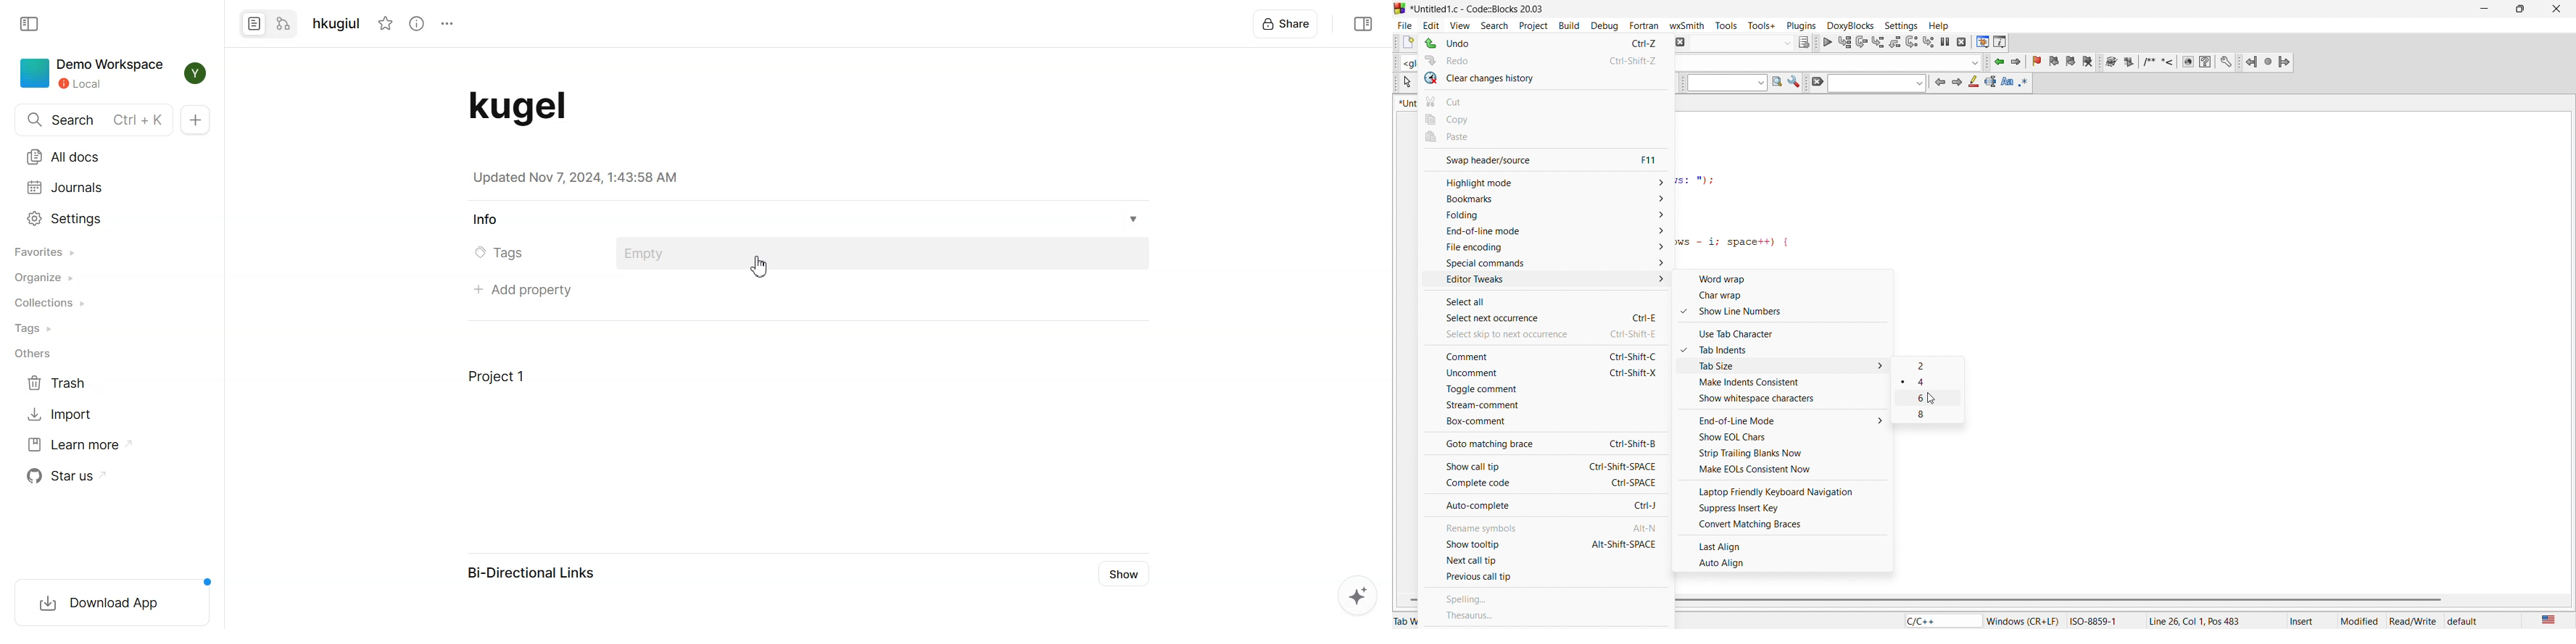 The image size is (2576, 644). Describe the element at coordinates (2015, 64) in the screenshot. I see `jump forward` at that location.